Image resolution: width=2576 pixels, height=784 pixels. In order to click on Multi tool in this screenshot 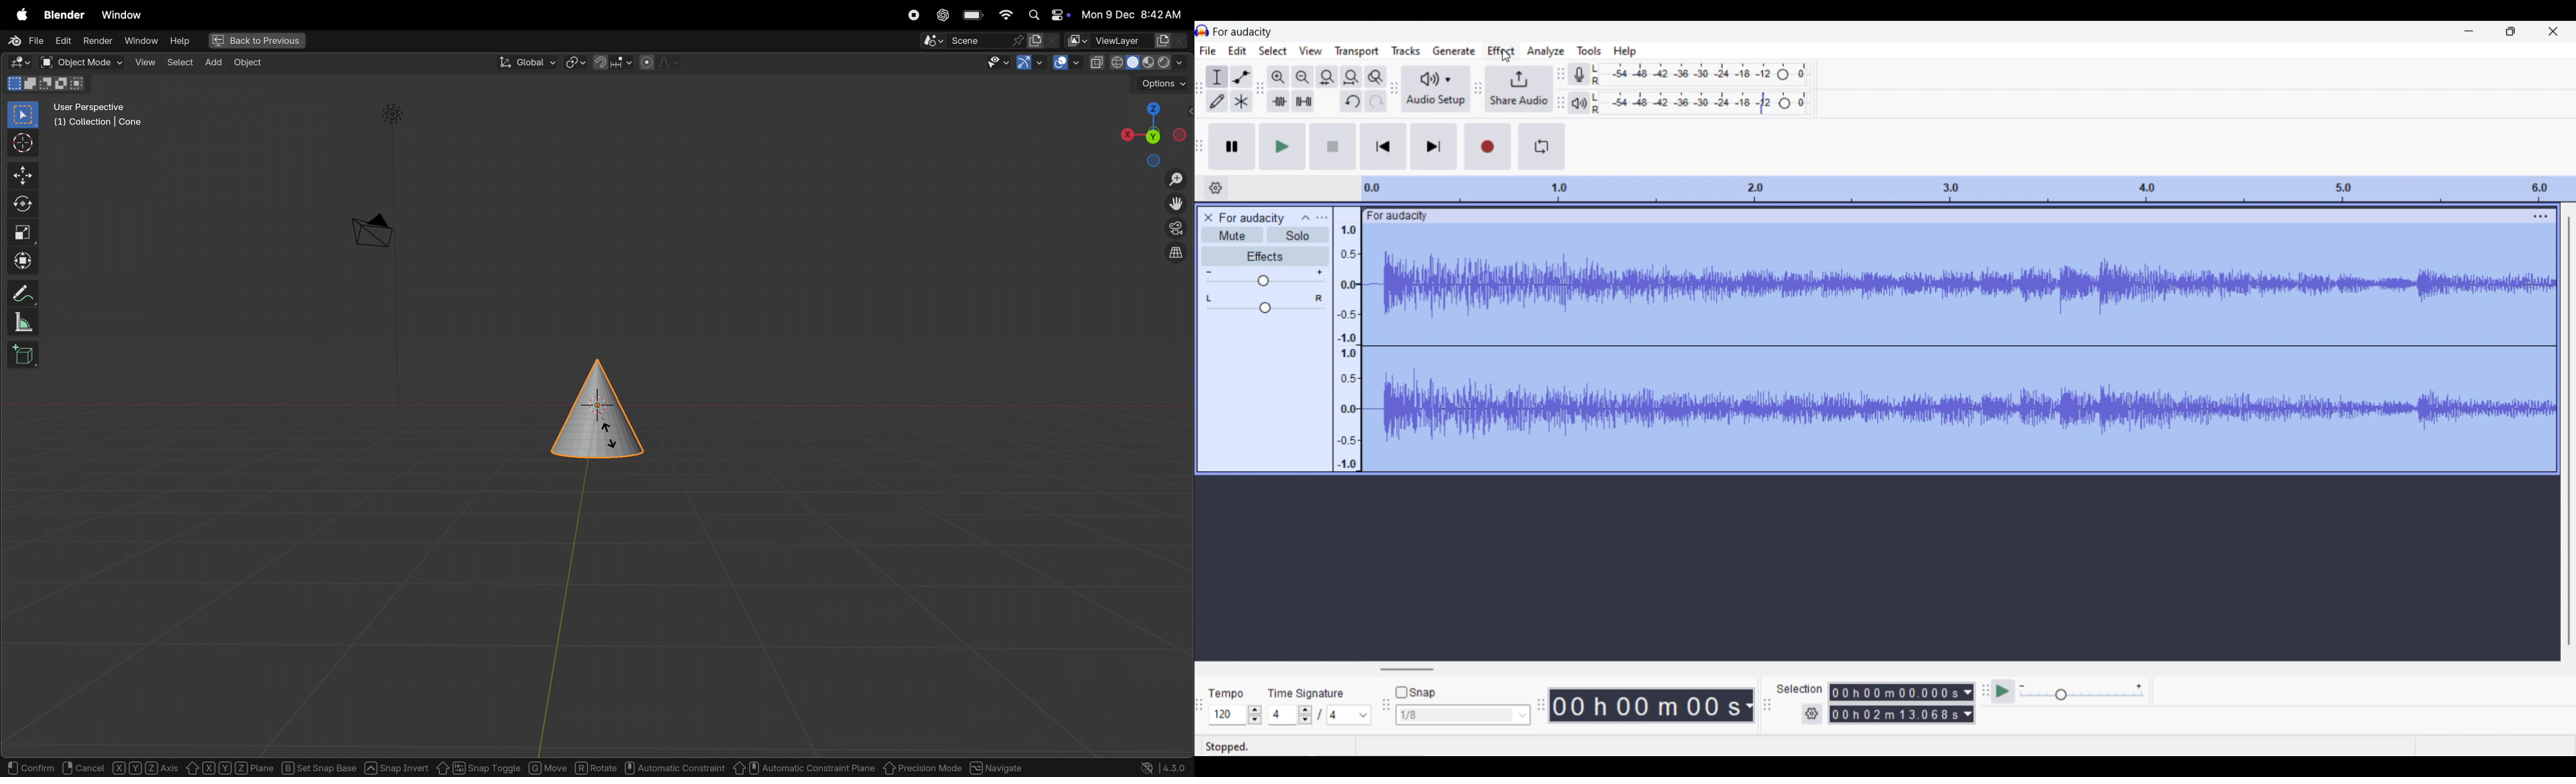, I will do `click(1241, 101)`.